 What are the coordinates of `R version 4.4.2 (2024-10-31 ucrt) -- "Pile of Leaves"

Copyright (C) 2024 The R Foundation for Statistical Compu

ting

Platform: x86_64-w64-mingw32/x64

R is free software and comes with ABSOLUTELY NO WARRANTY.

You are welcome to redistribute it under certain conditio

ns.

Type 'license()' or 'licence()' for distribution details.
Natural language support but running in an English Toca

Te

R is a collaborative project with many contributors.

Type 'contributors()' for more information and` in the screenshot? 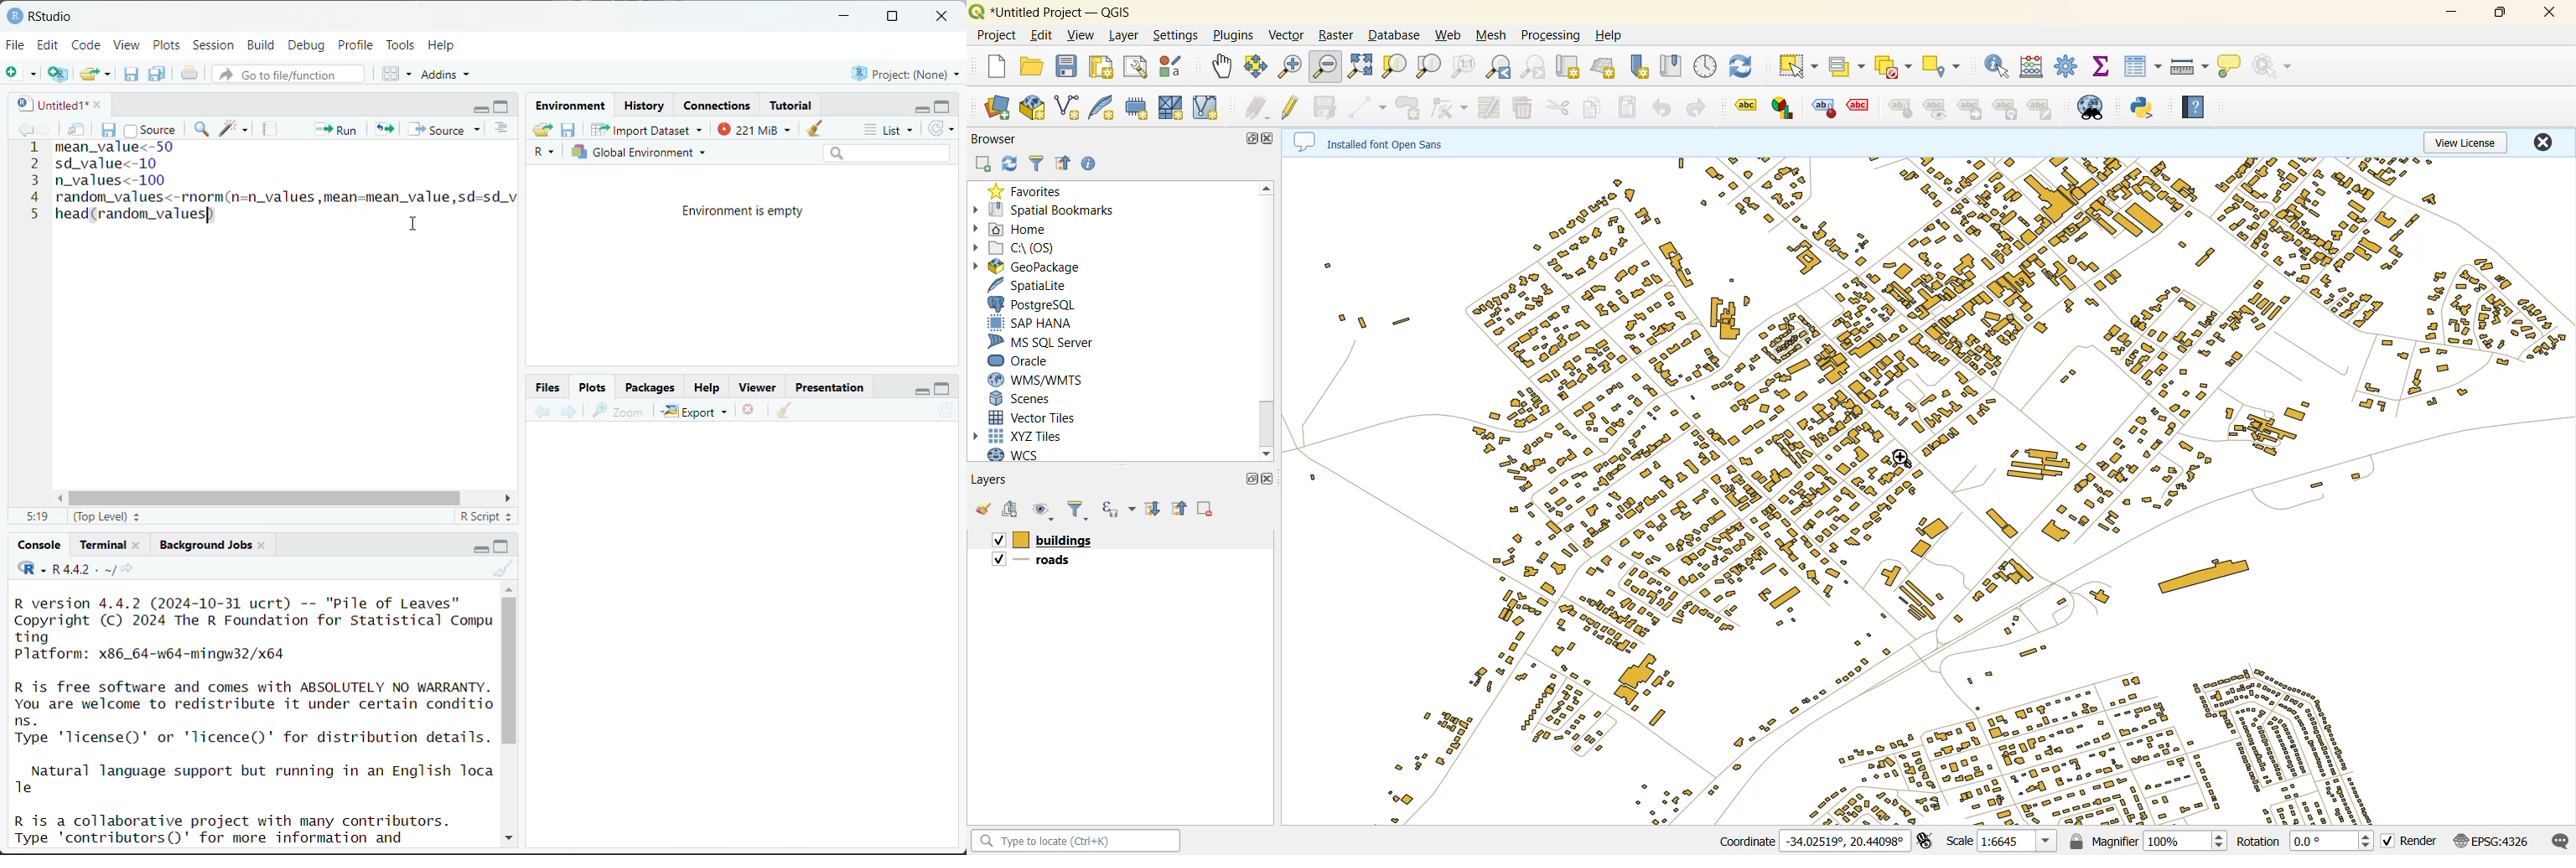 It's located at (255, 719).